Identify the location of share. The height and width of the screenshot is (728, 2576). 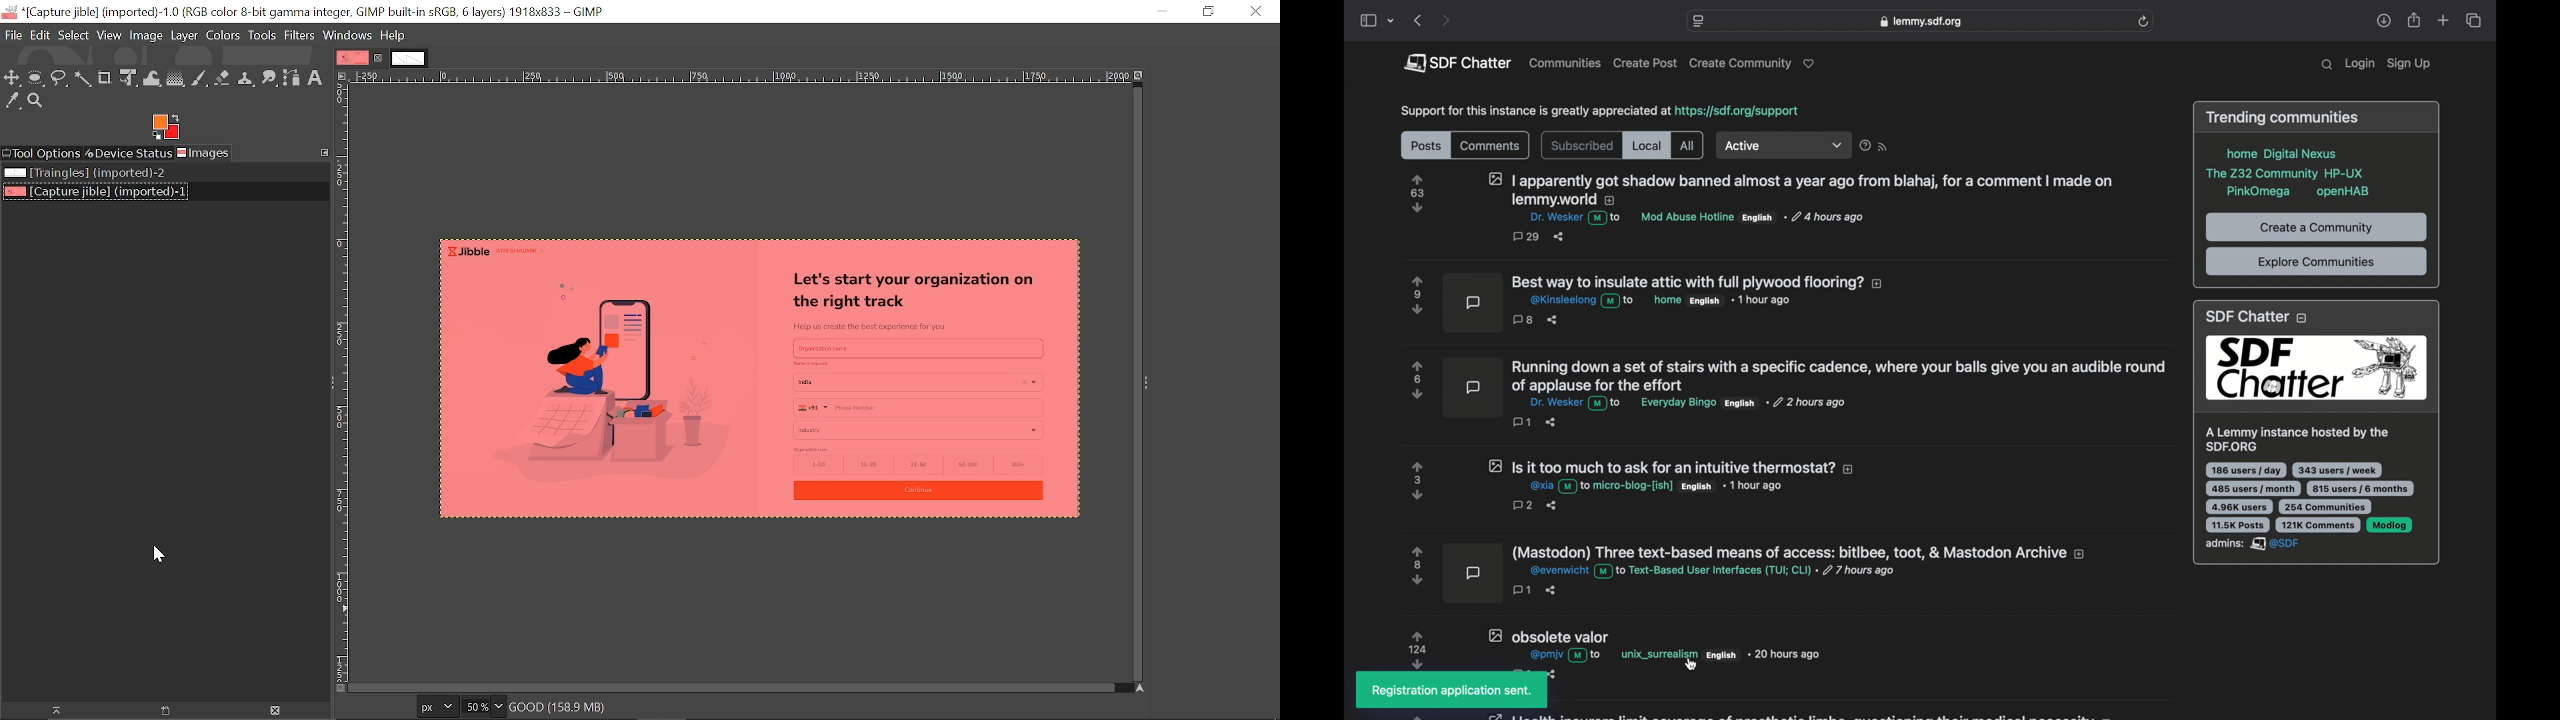
(2383, 21).